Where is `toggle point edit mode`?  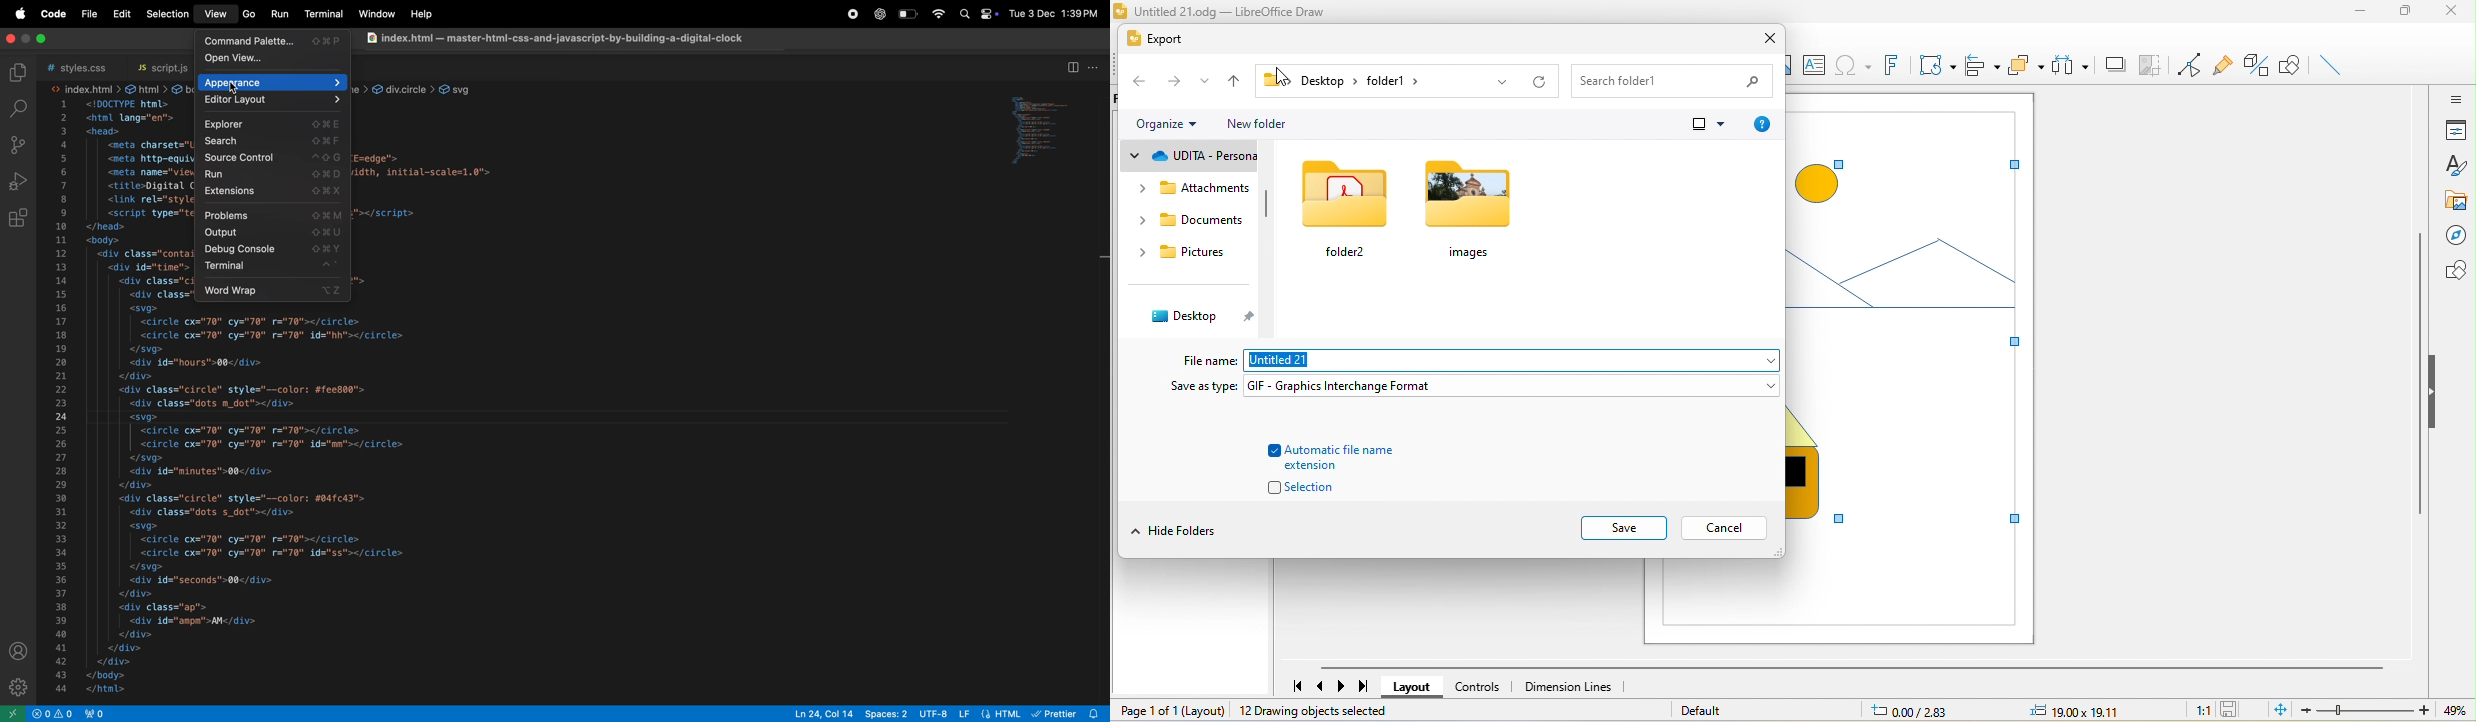
toggle point edit mode is located at coordinates (2192, 65).